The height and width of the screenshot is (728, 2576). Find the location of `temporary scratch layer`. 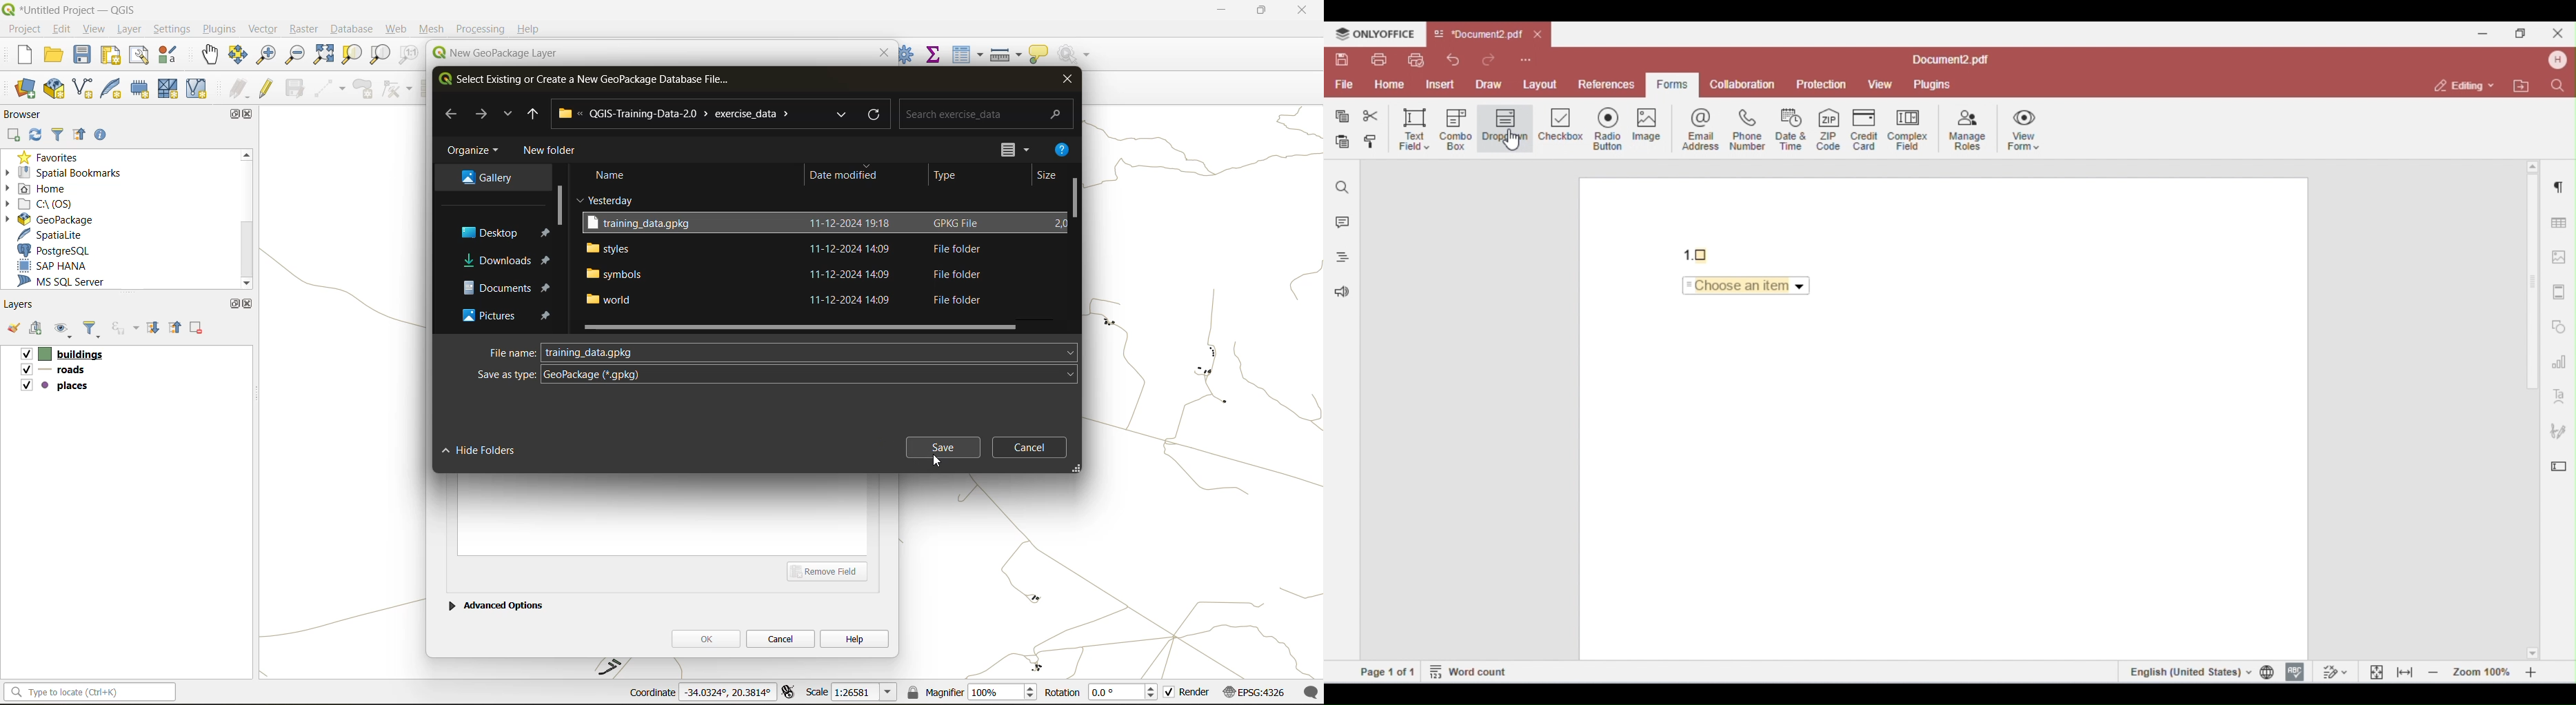

temporary scratch layer is located at coordinates (141, 90).